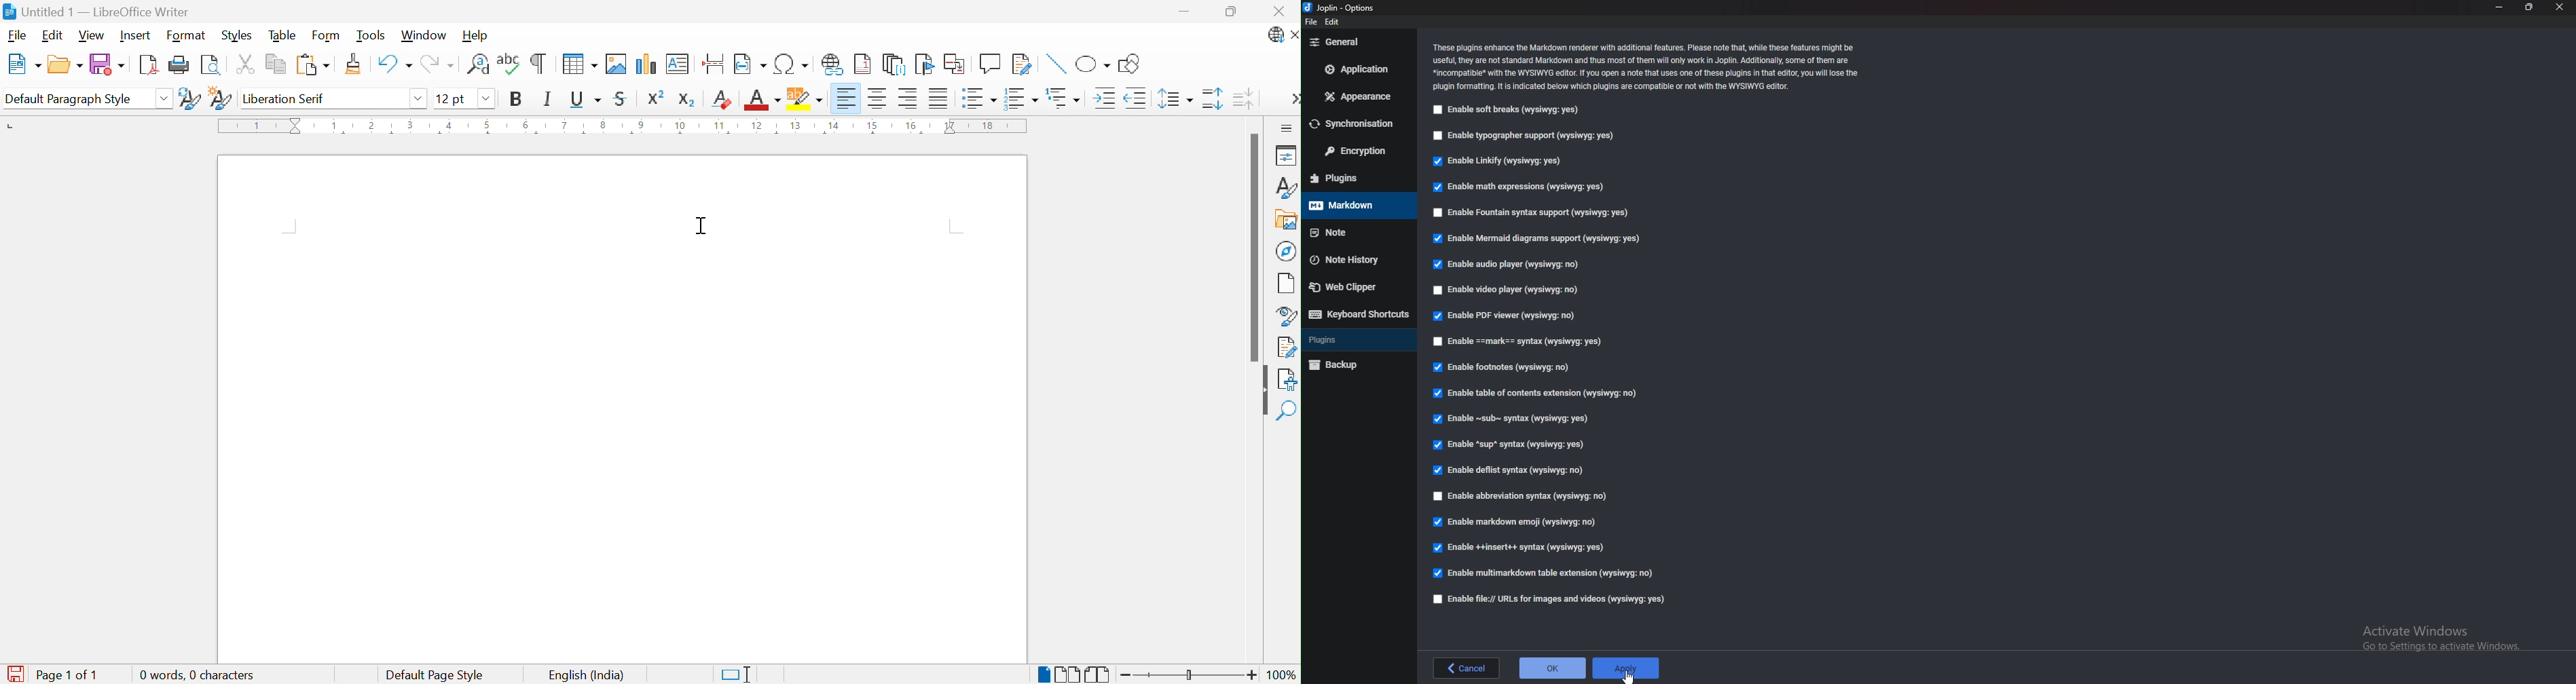  I want to click on Enable soft breaks (wysiqyg:yes), so click(1506, 110).